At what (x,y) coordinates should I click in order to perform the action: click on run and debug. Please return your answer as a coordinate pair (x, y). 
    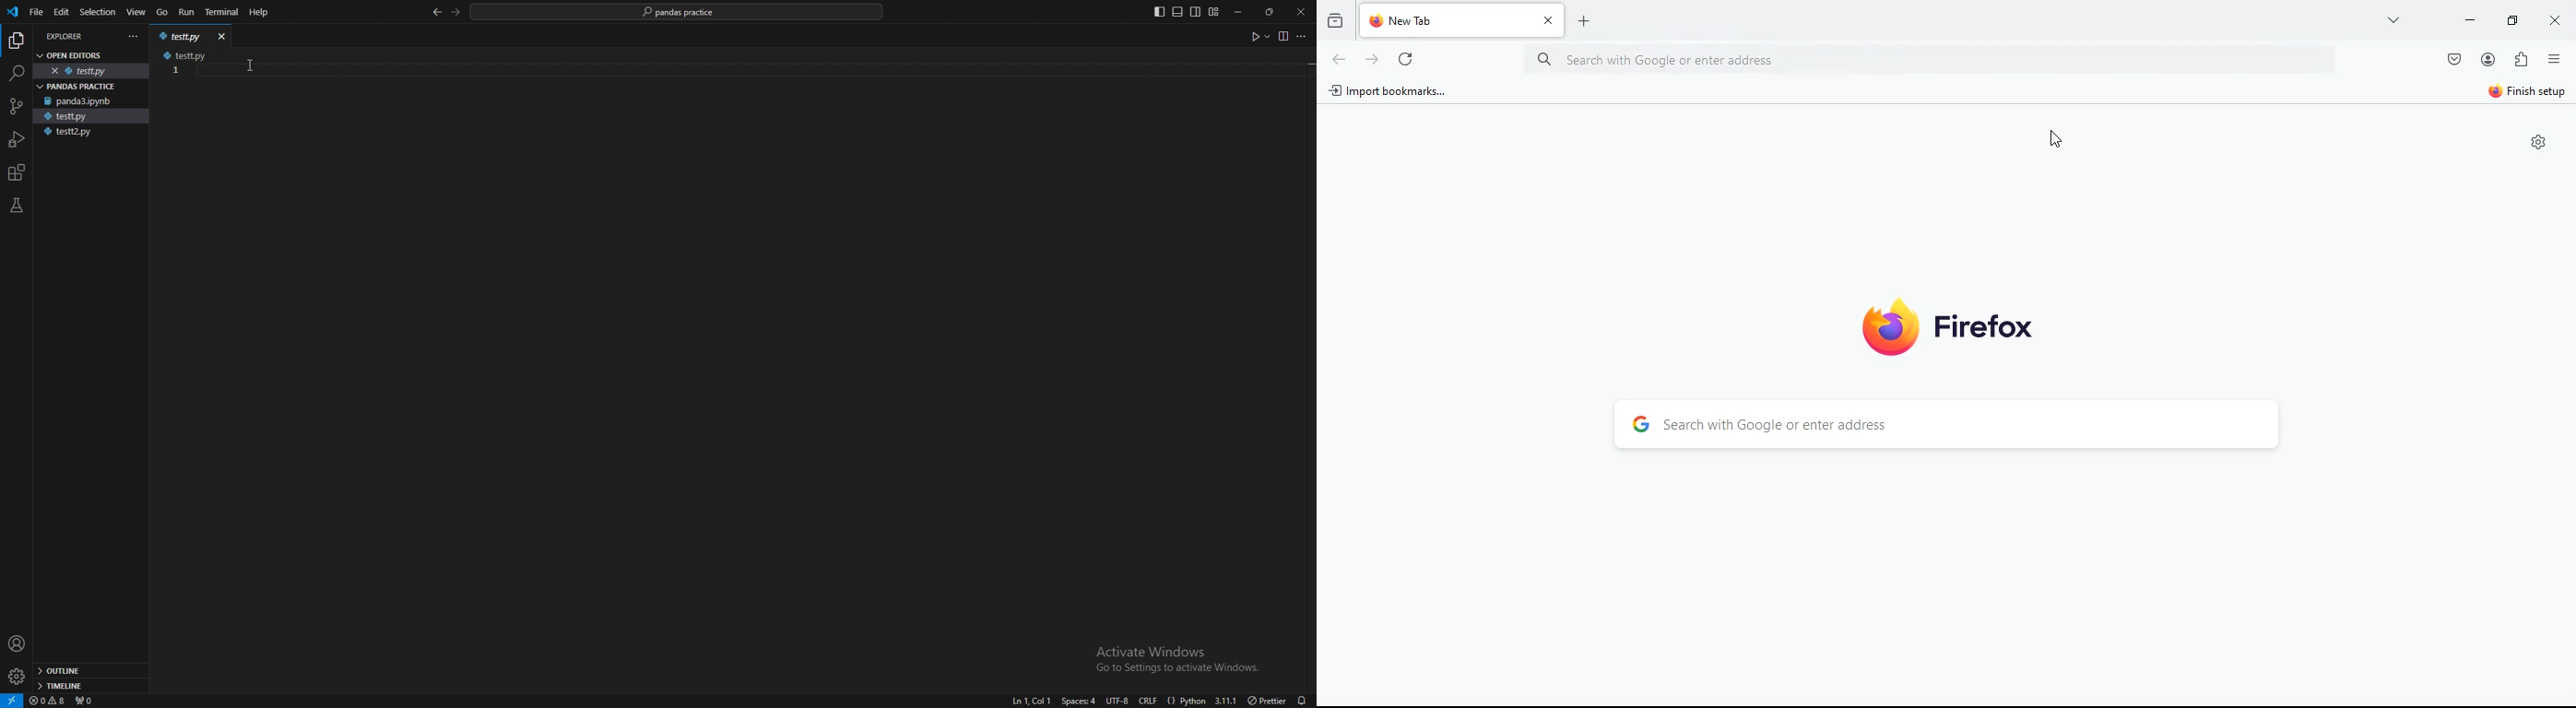
    Looking at the image, I should click on (18, 139).